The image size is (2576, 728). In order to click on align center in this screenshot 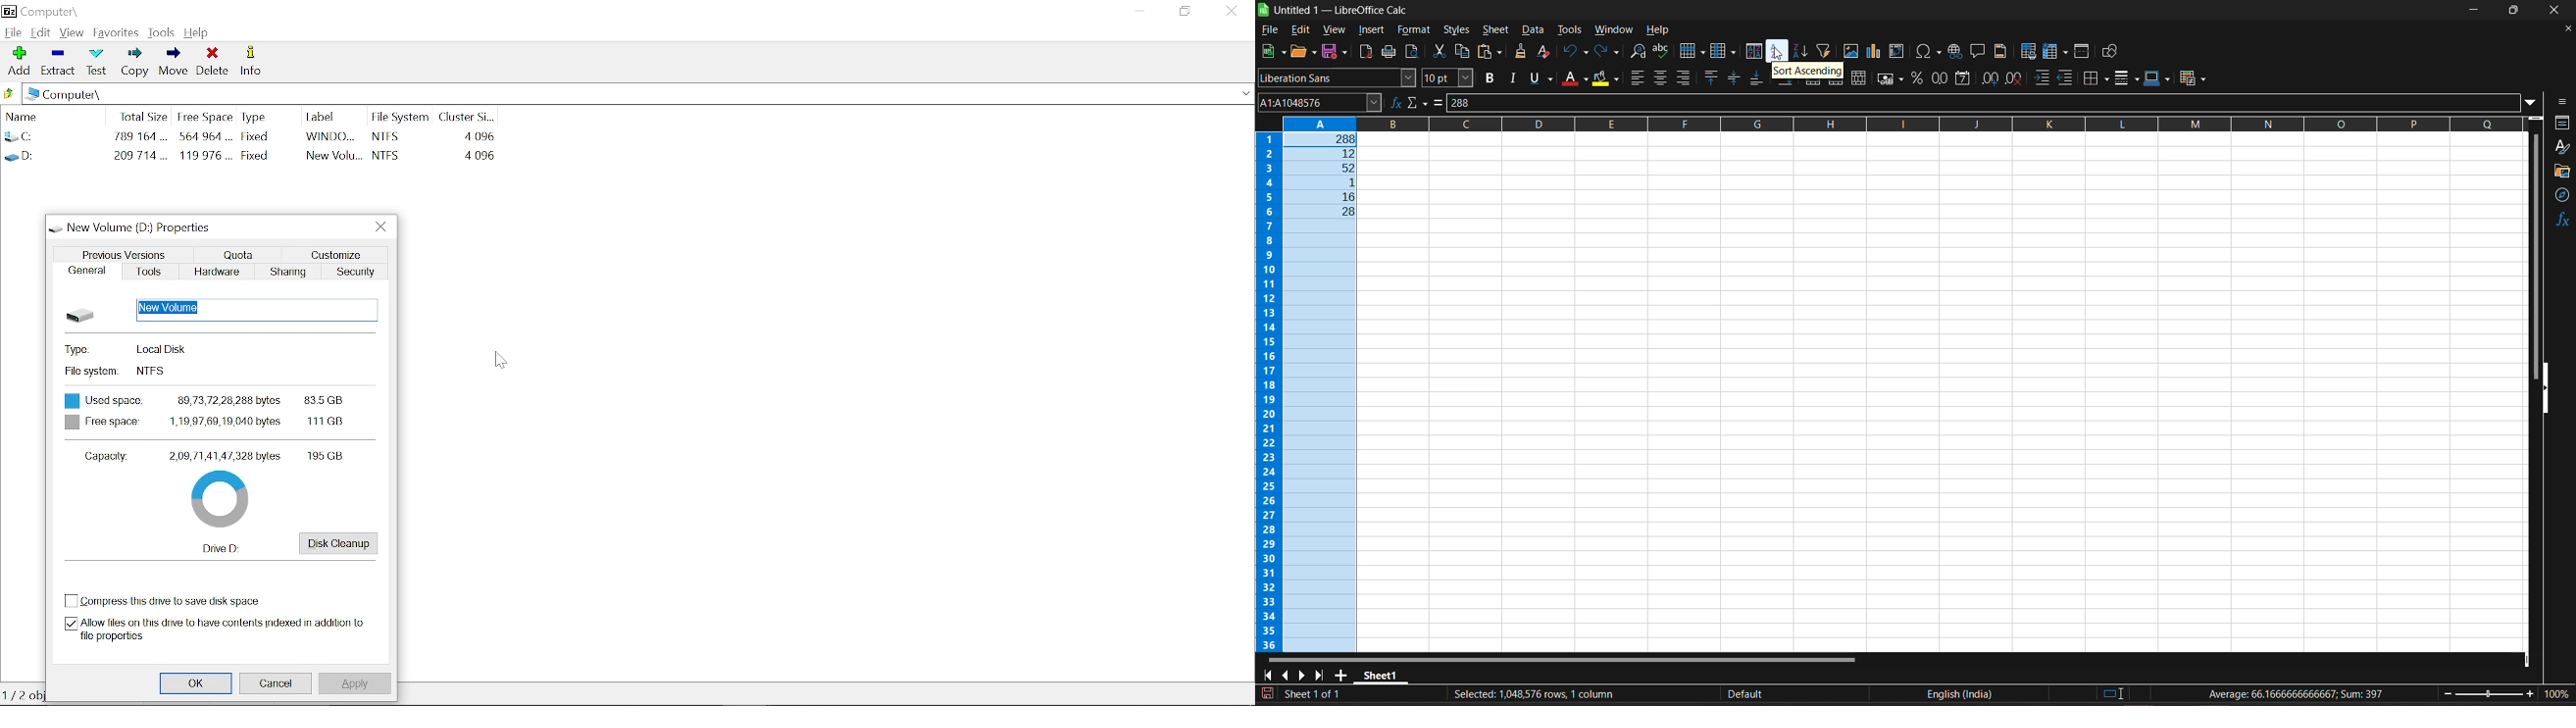, I will do `click(1661, 78)`.